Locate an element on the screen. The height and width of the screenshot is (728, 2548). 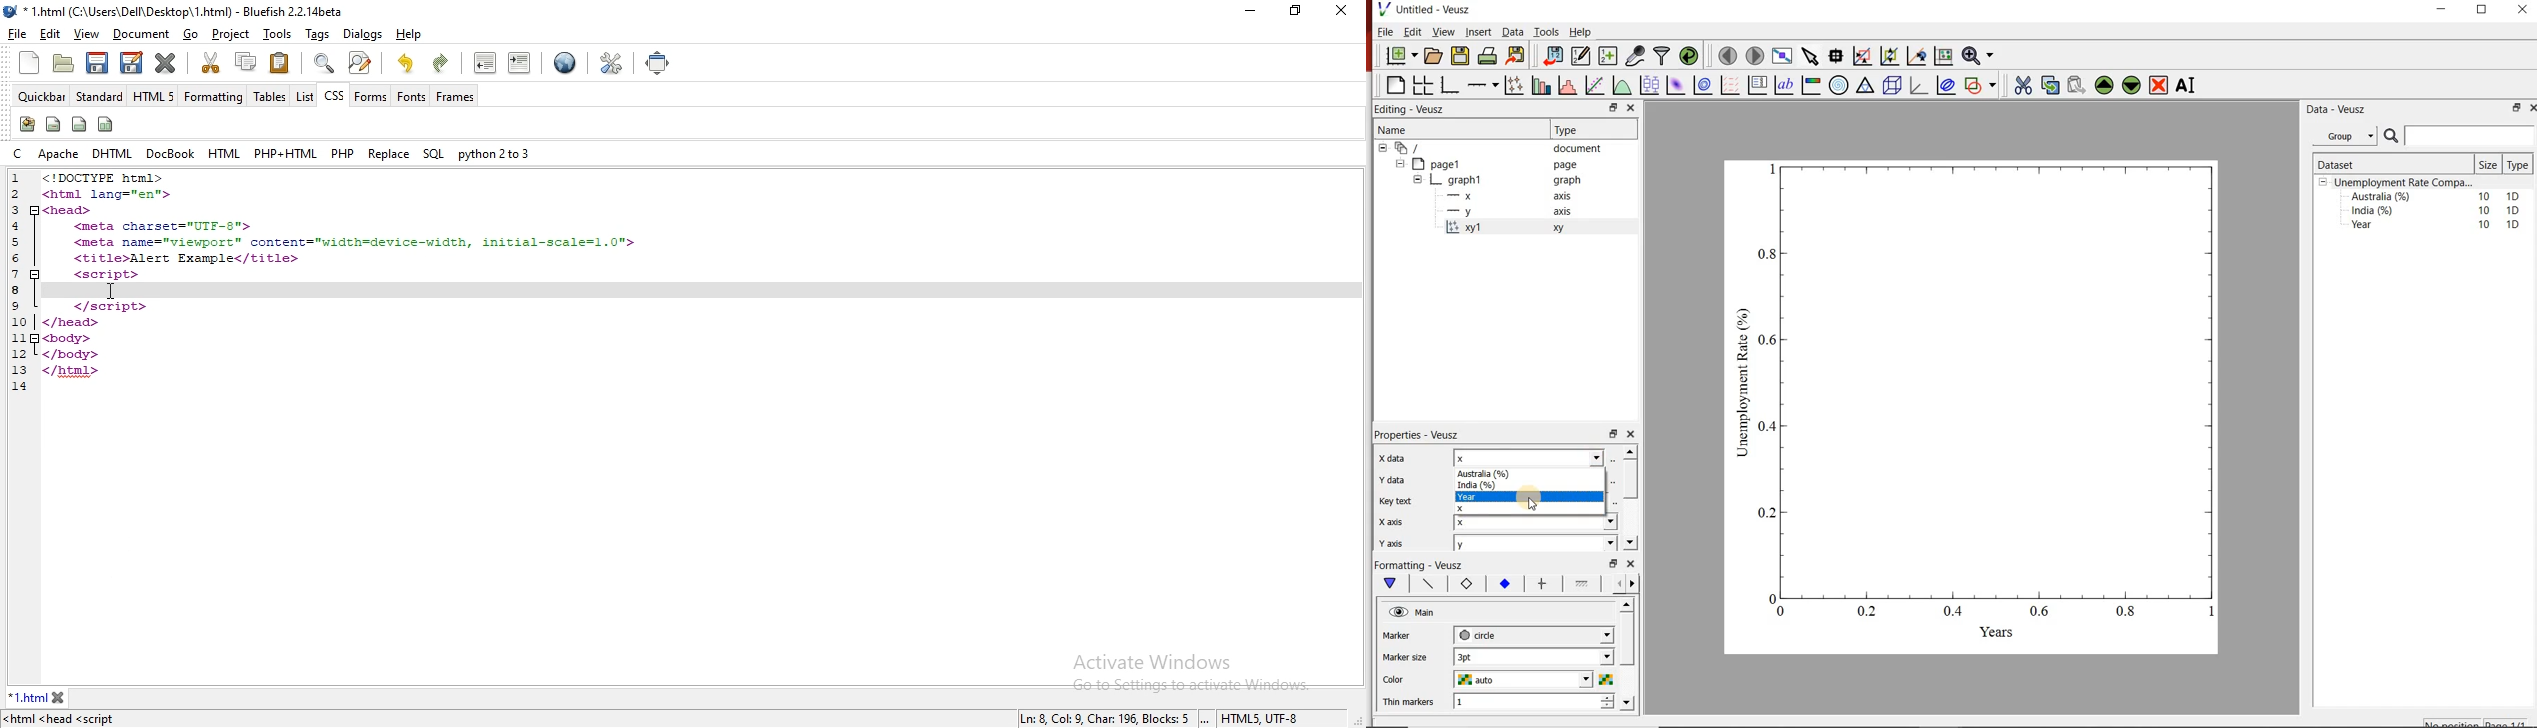
<title>Alert Example</title> is located at coordinates (186, 258).